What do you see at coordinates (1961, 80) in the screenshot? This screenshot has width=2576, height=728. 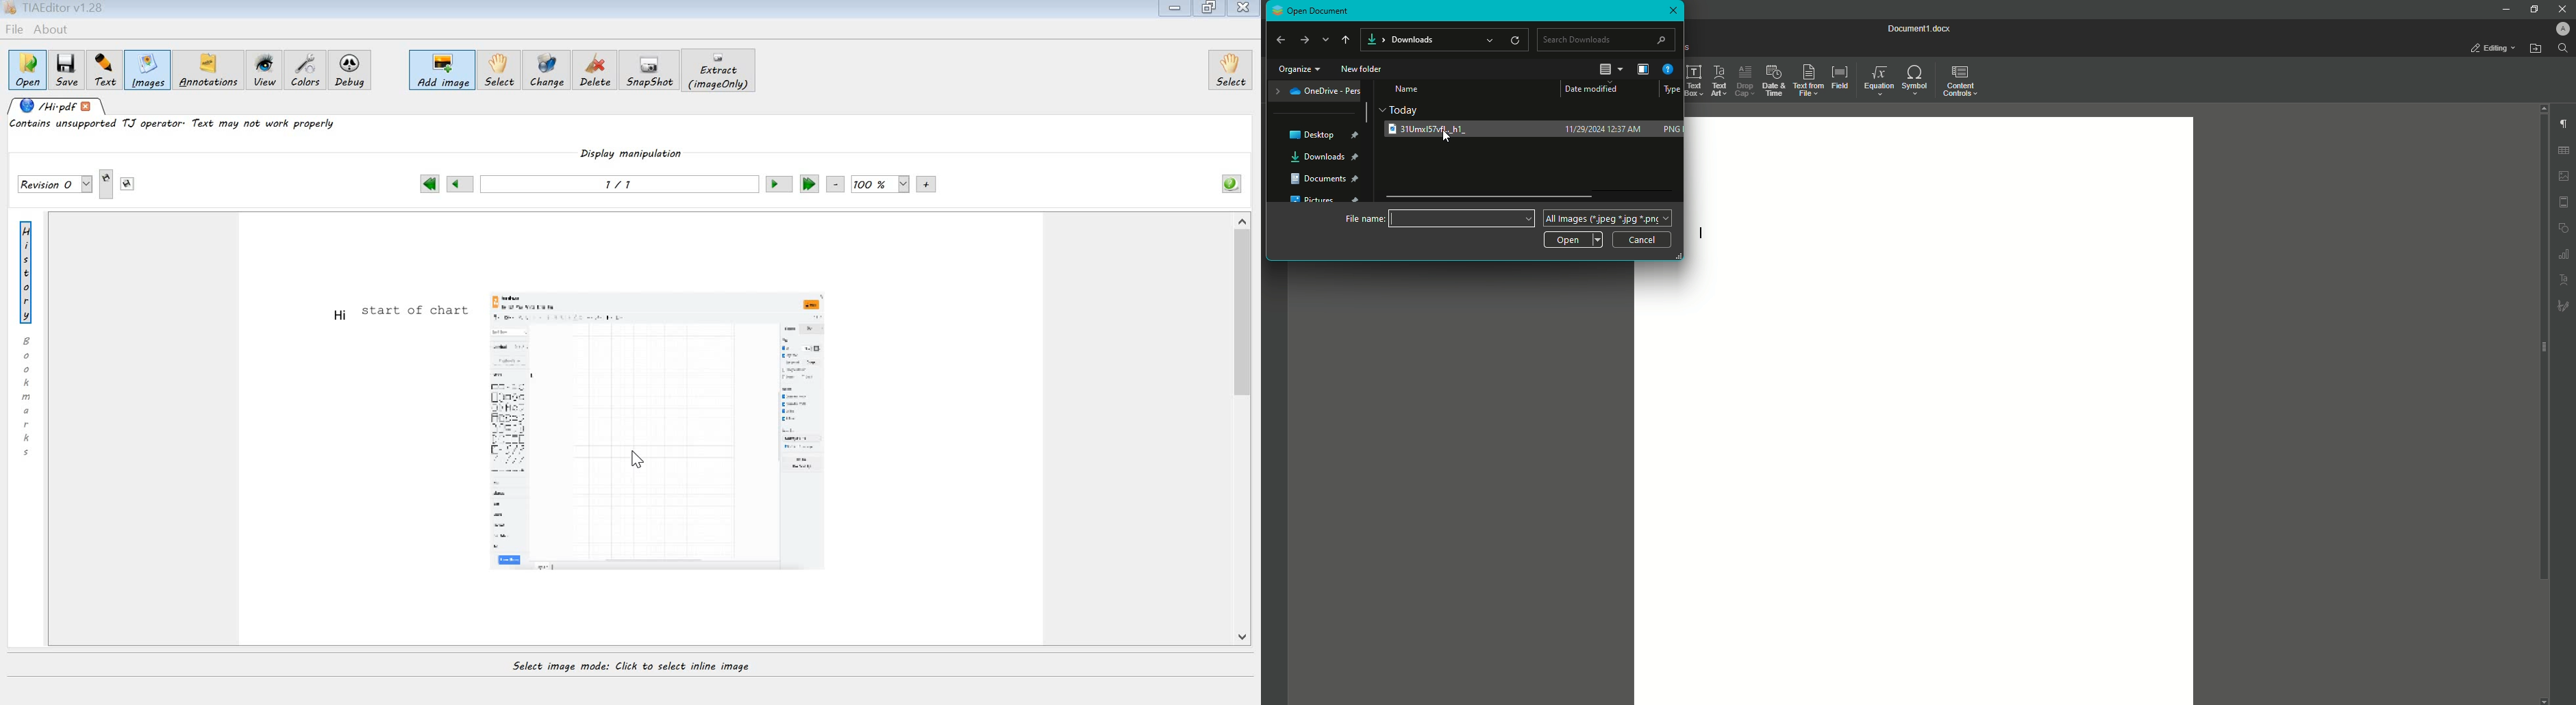 I see `Content Controls` at bounding box center [1961, 80].